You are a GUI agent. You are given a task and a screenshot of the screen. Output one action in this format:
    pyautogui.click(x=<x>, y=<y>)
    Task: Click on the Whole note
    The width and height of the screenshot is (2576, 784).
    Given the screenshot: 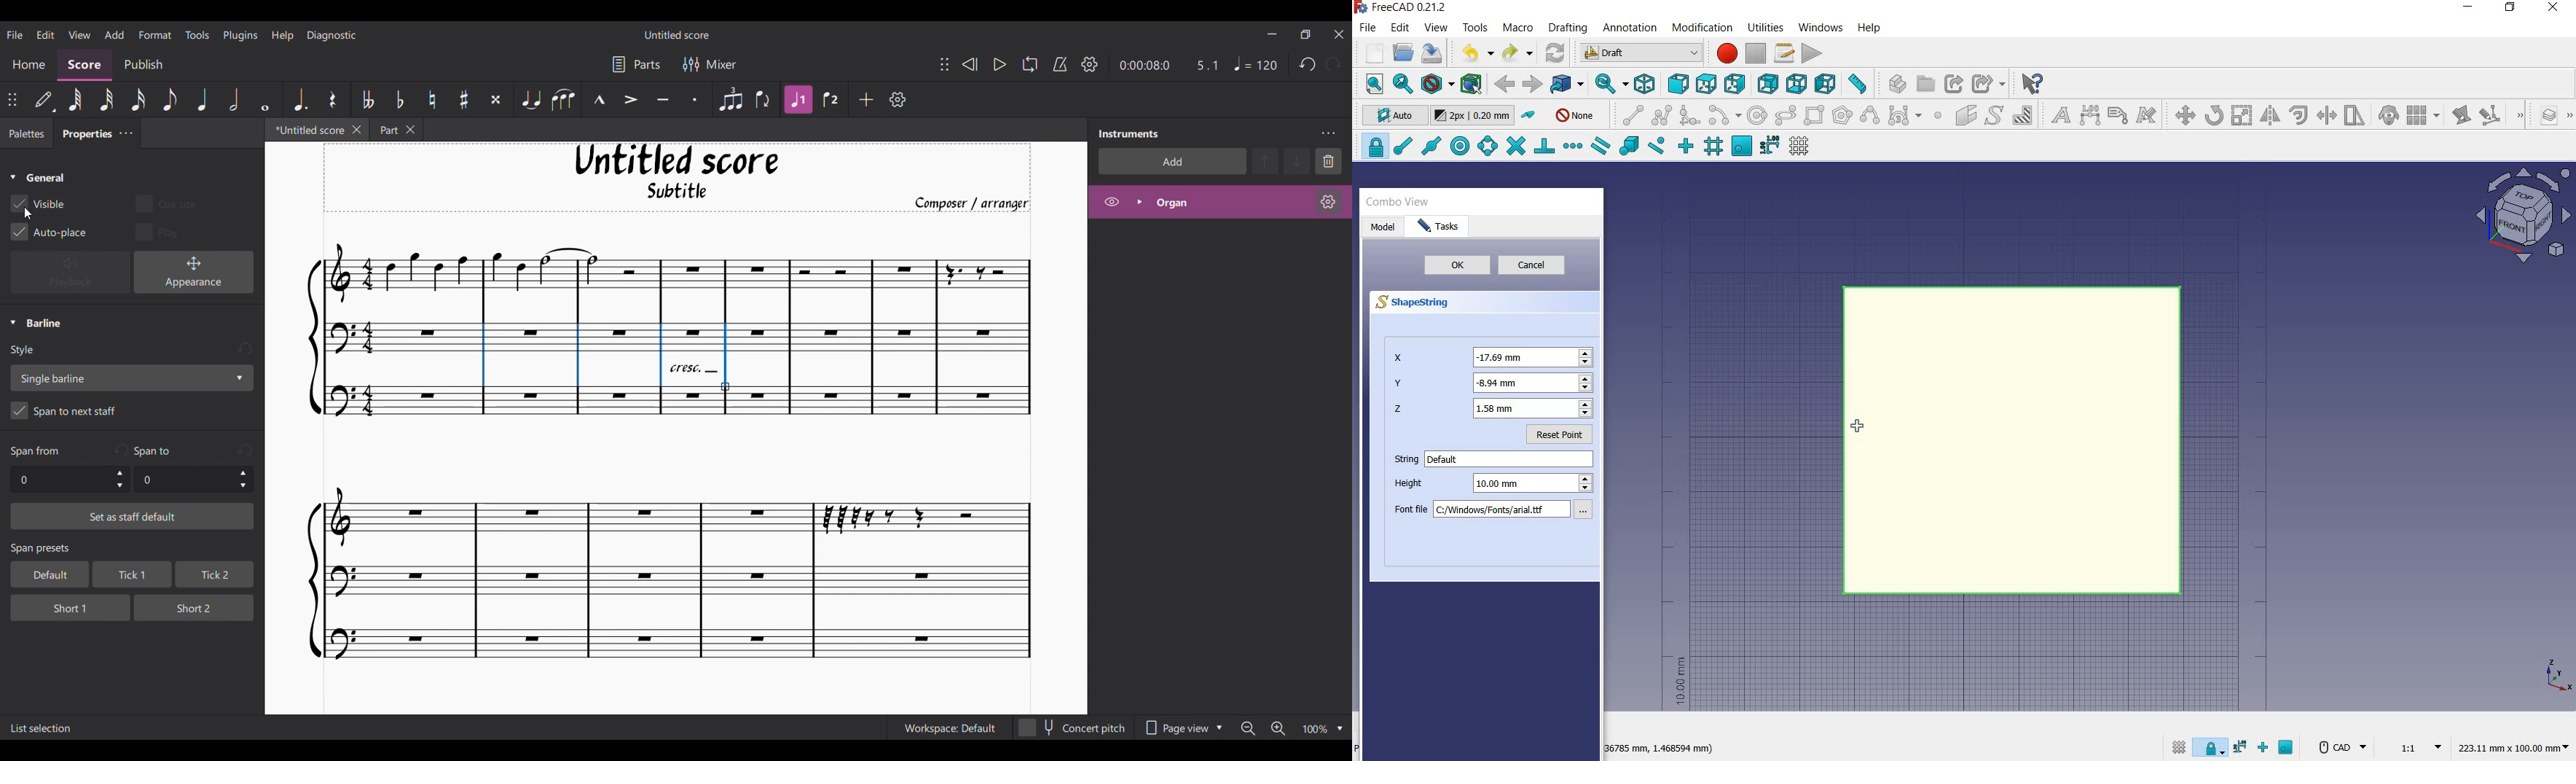 What is the action you would take?
    pyautogui.click(x=266, y=99)
    